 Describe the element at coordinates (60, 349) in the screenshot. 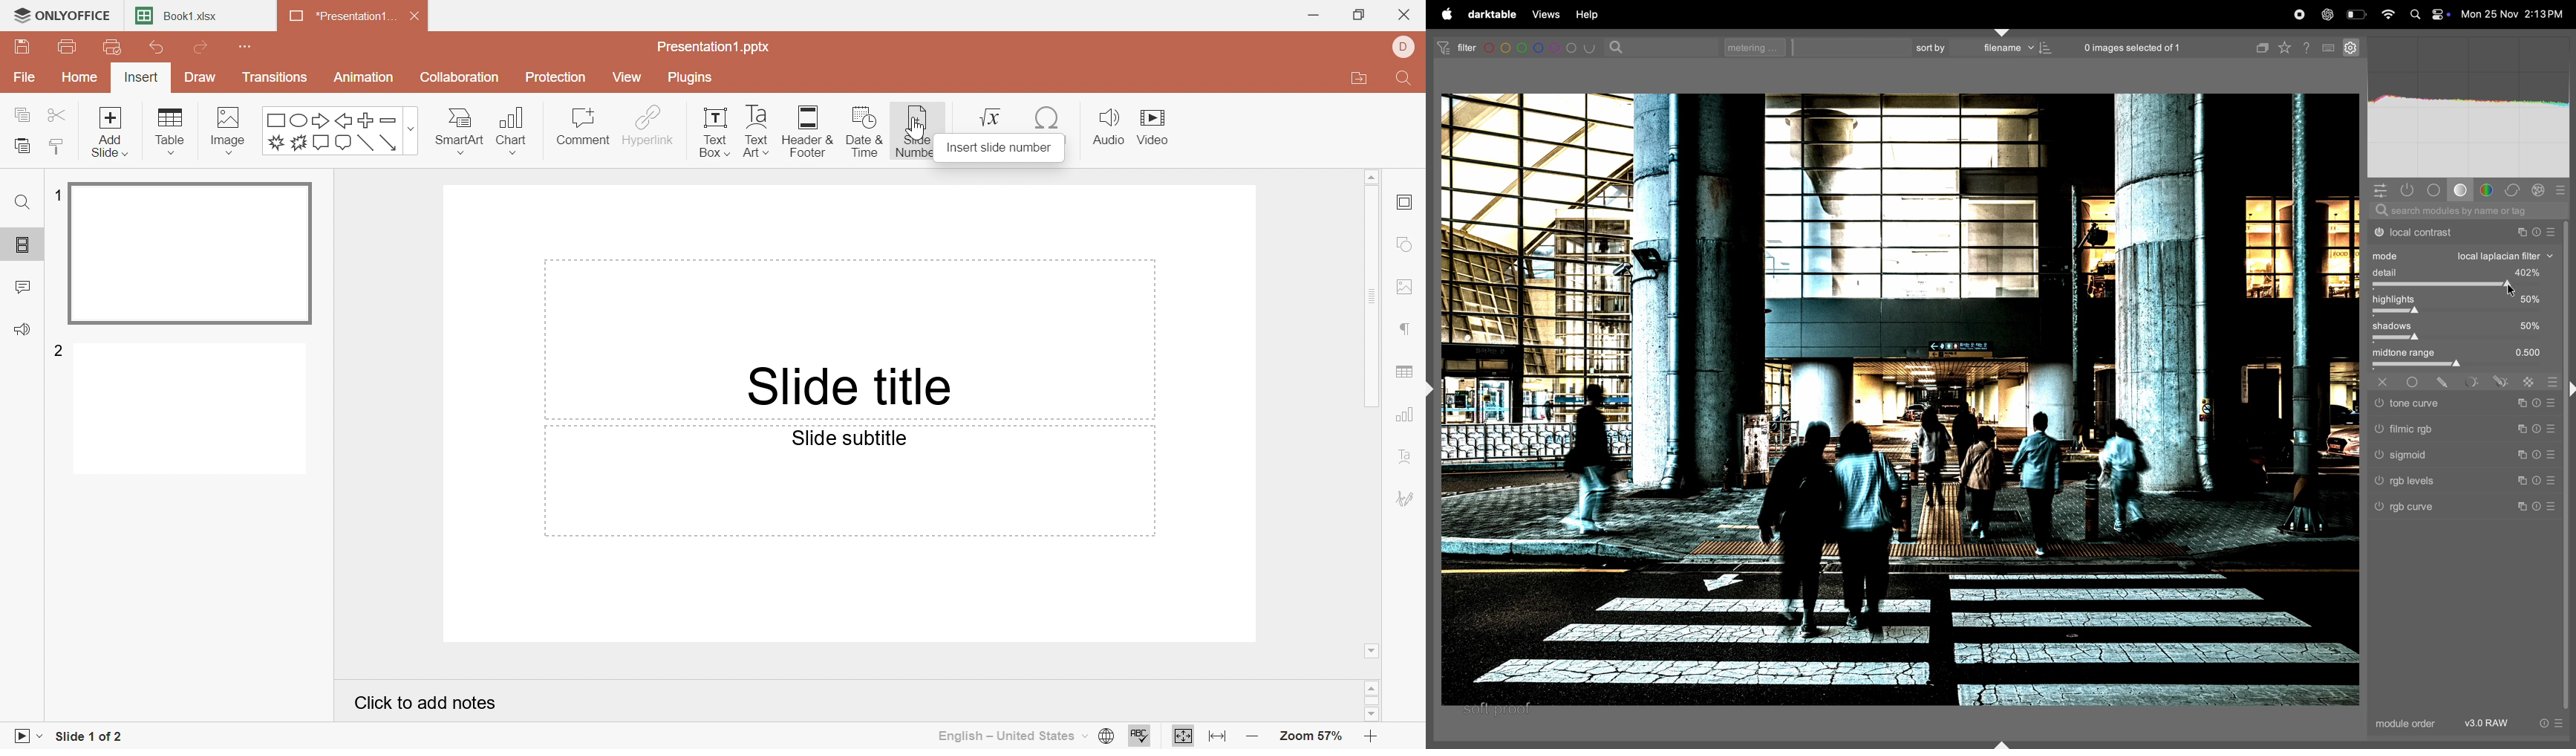

I see `2` at that location.